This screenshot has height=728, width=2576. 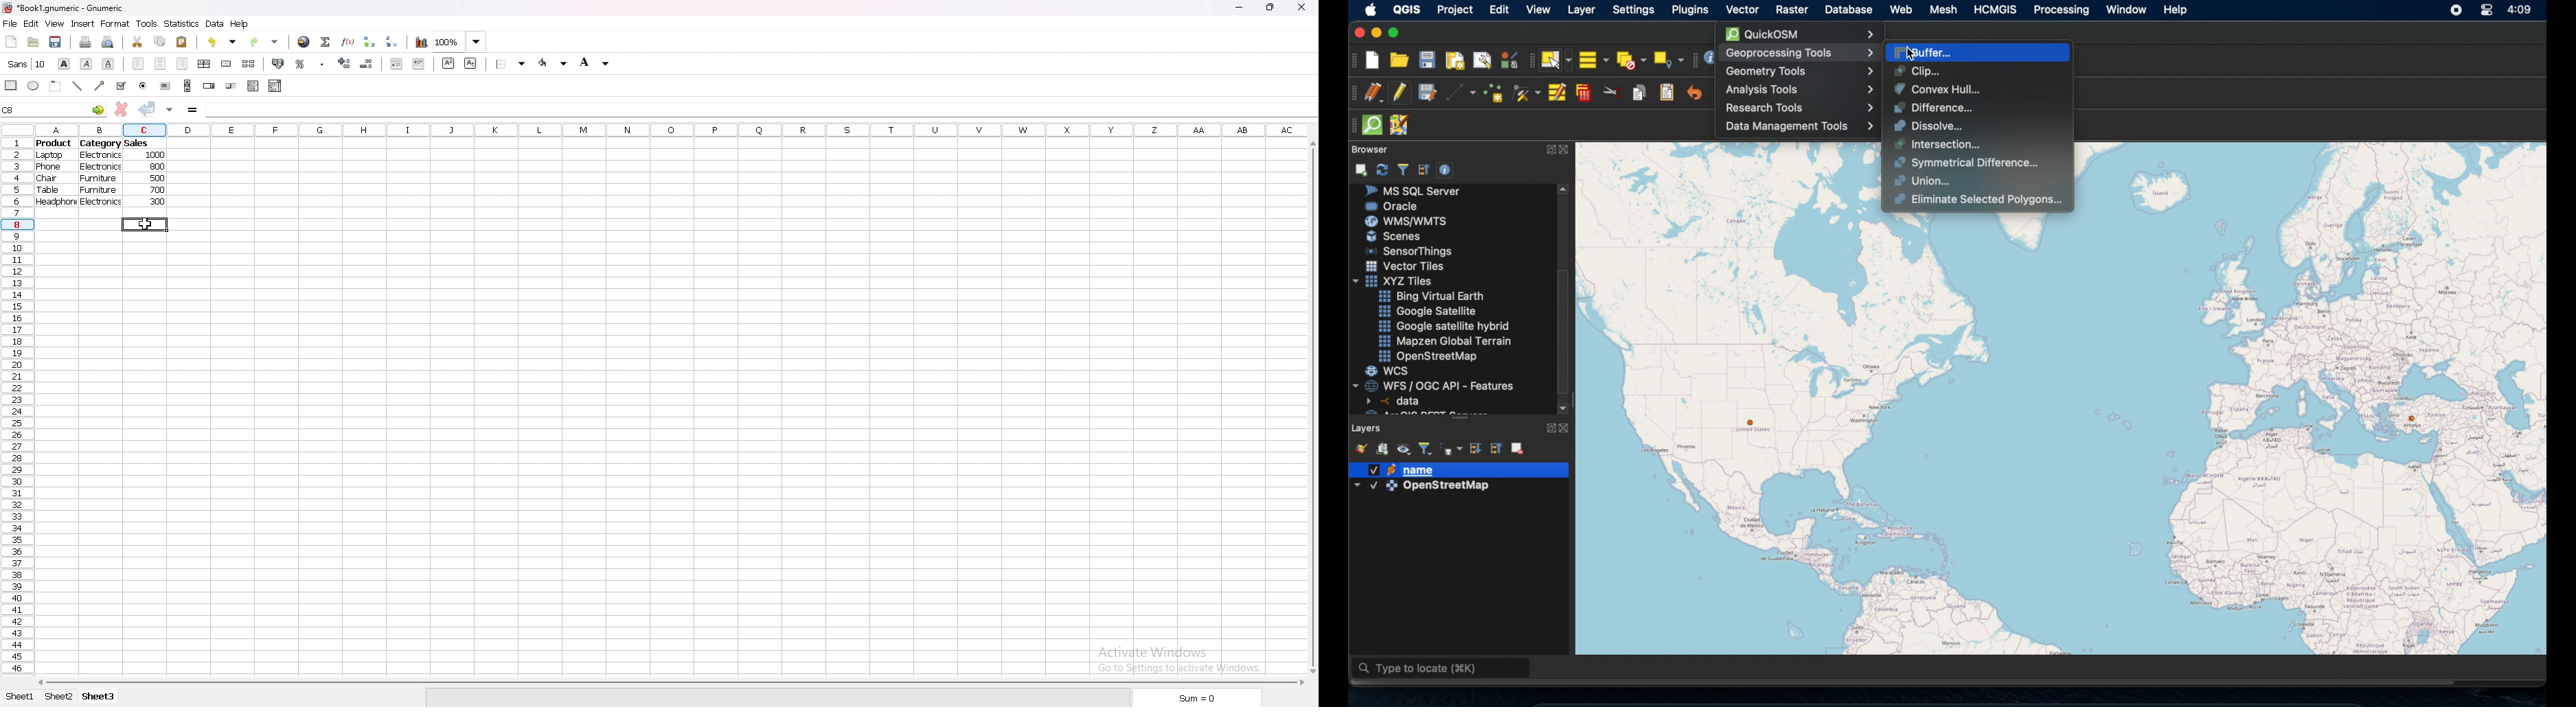 What do you see at coordinates (83, 23) in the screenshot?
I see `insert` at bounding box center [83, 23].